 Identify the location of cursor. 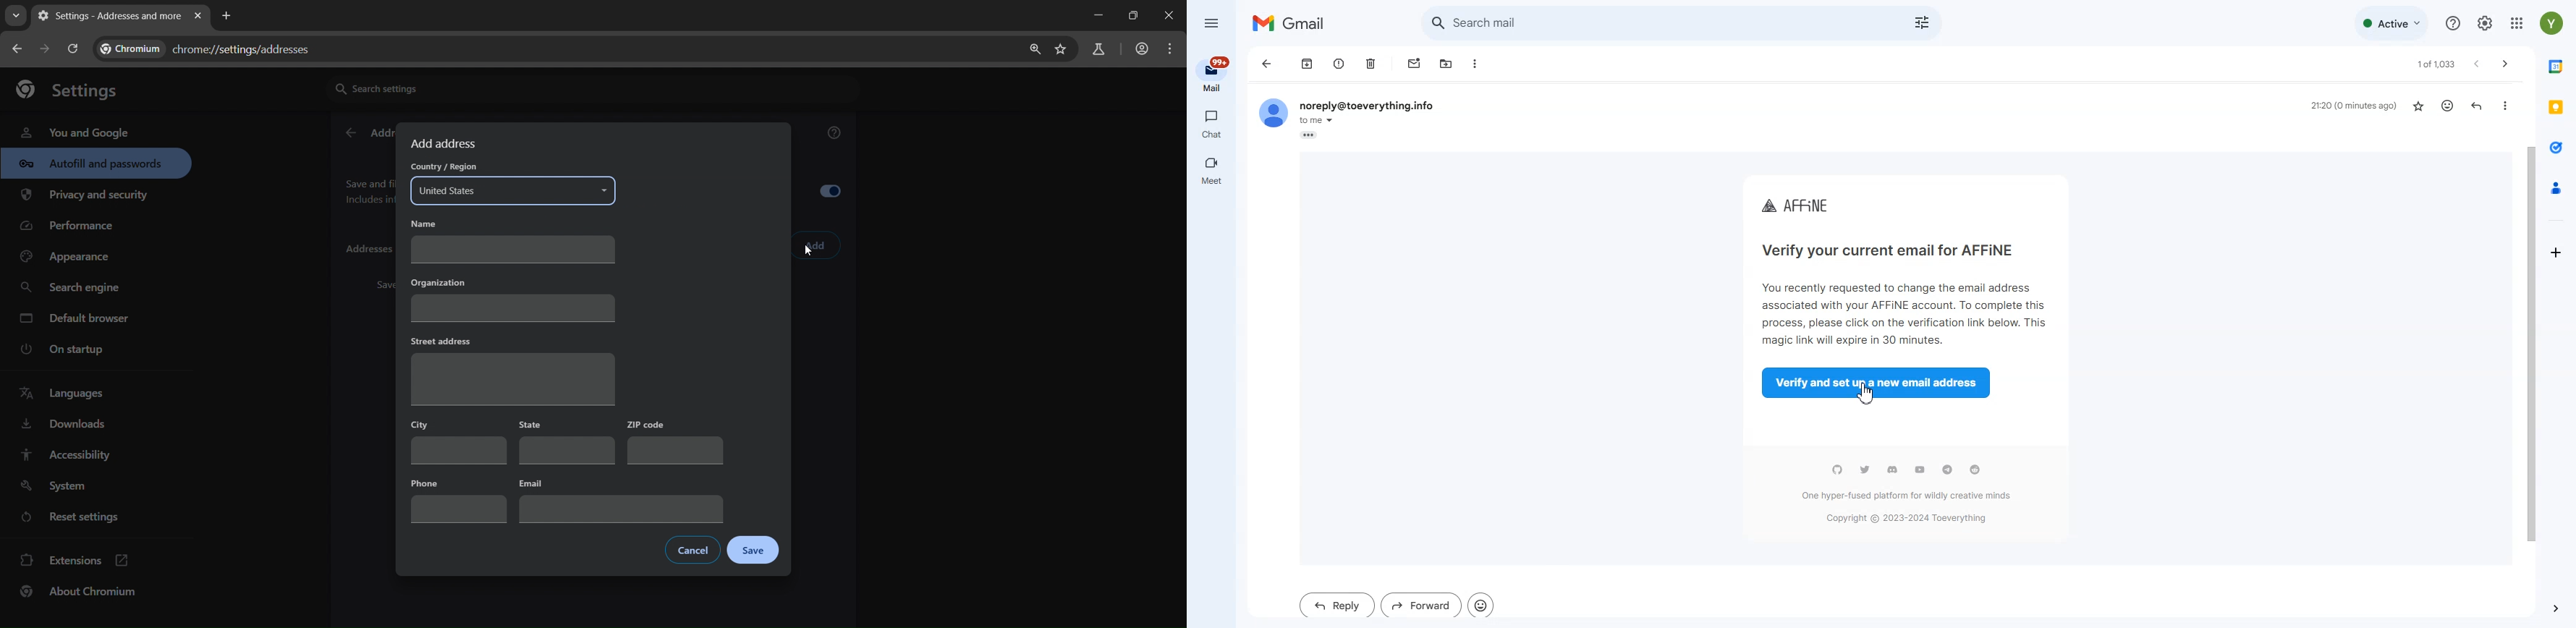
(809, 253).